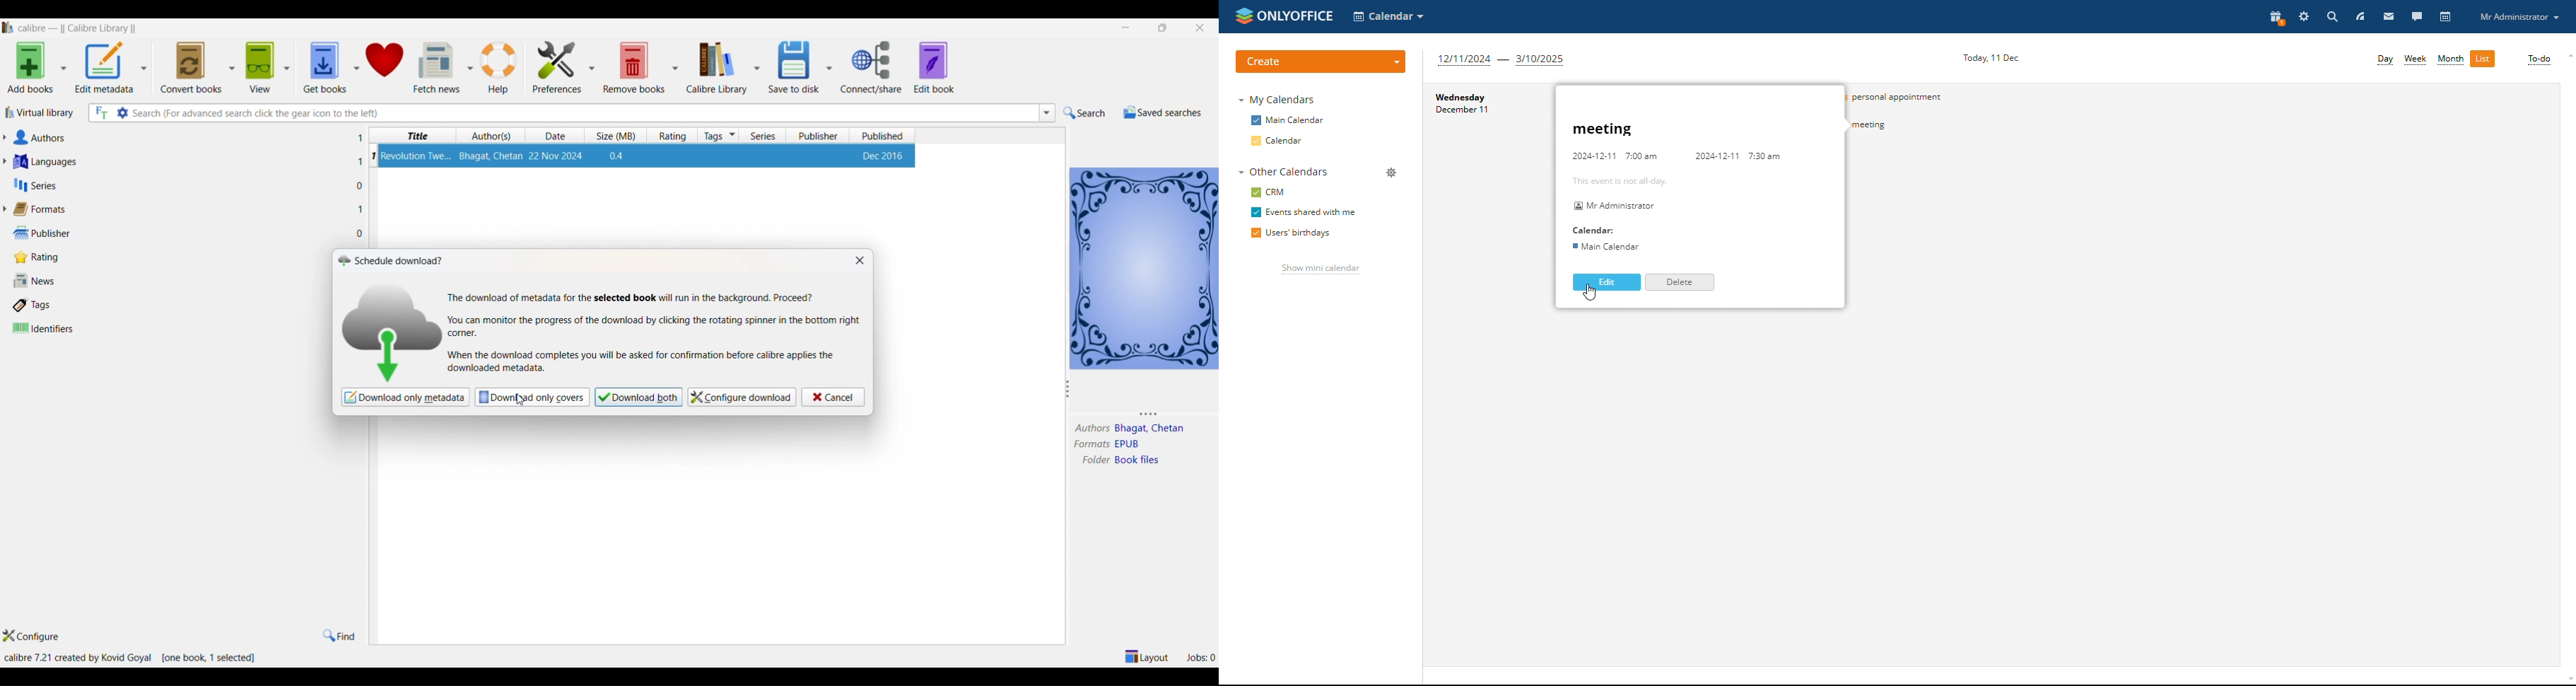 This screenshot has height=700, width=2576. What do you see at coordinates (8, 209) in the screenshot?
I see `view all formats dropdown button` at bounding box center [8, 209].